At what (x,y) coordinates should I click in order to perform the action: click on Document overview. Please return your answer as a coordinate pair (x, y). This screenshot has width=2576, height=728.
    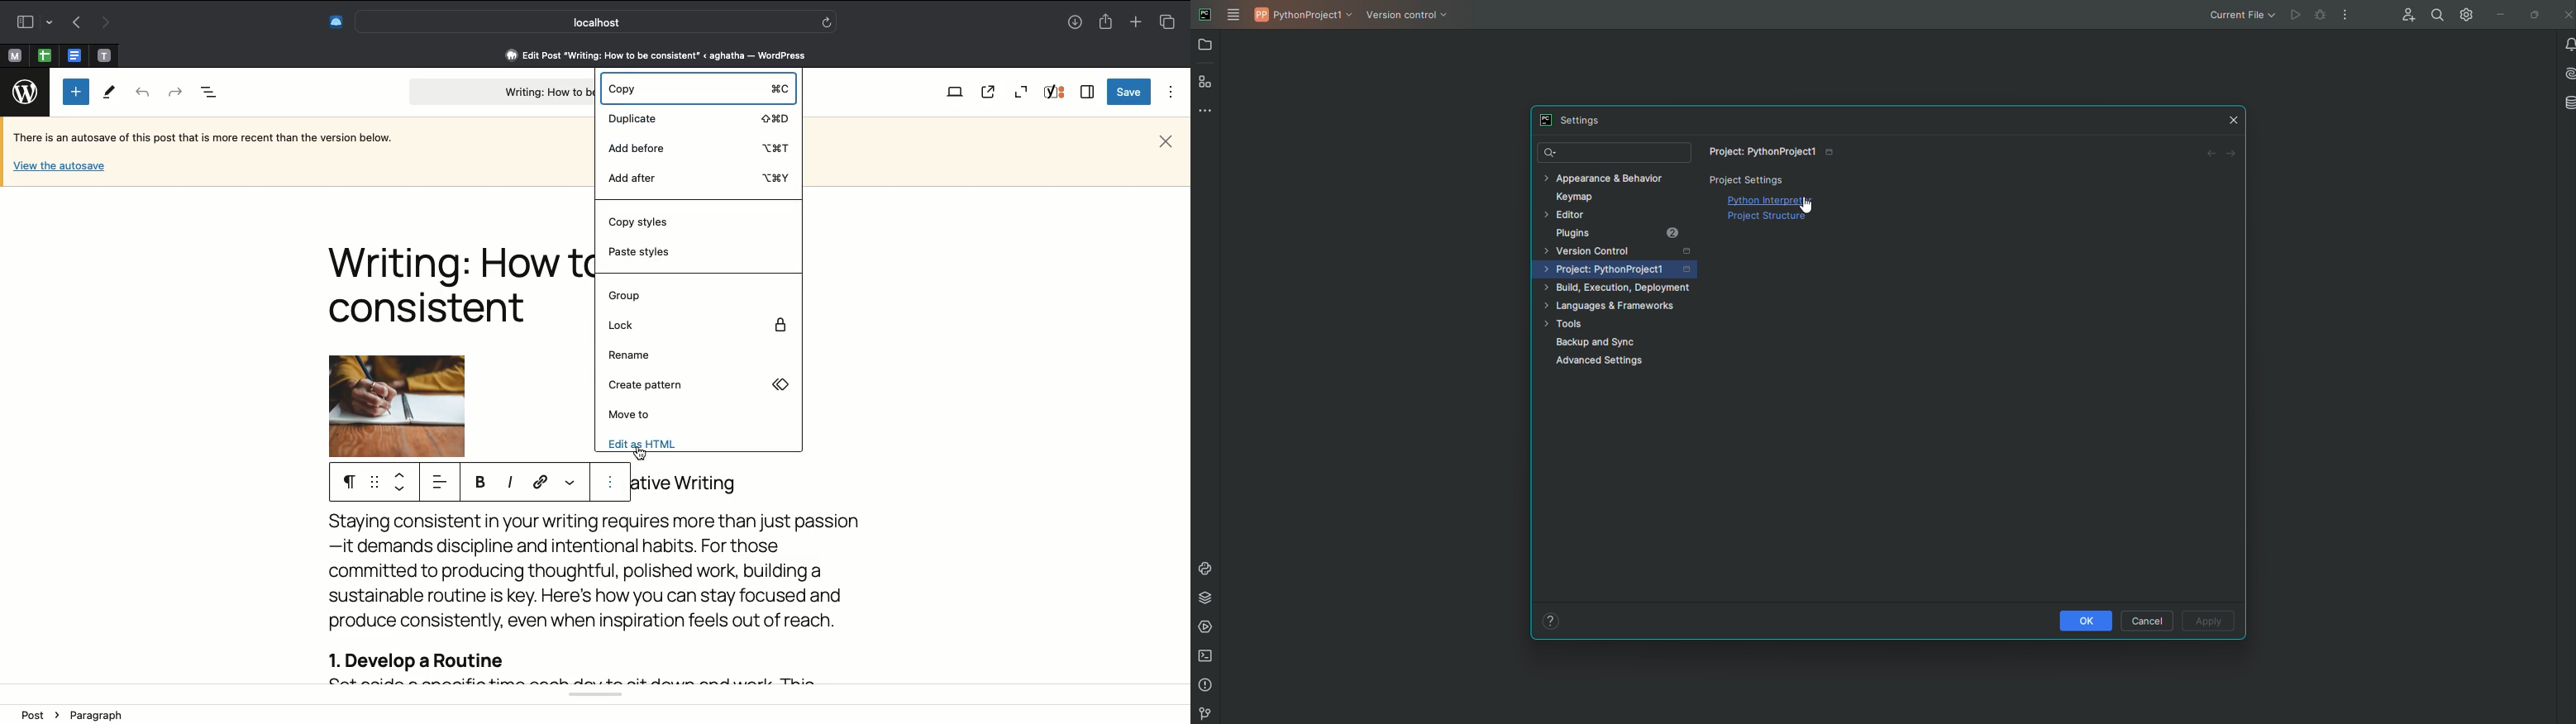
    Looking at the image, I should click on (209, 93).